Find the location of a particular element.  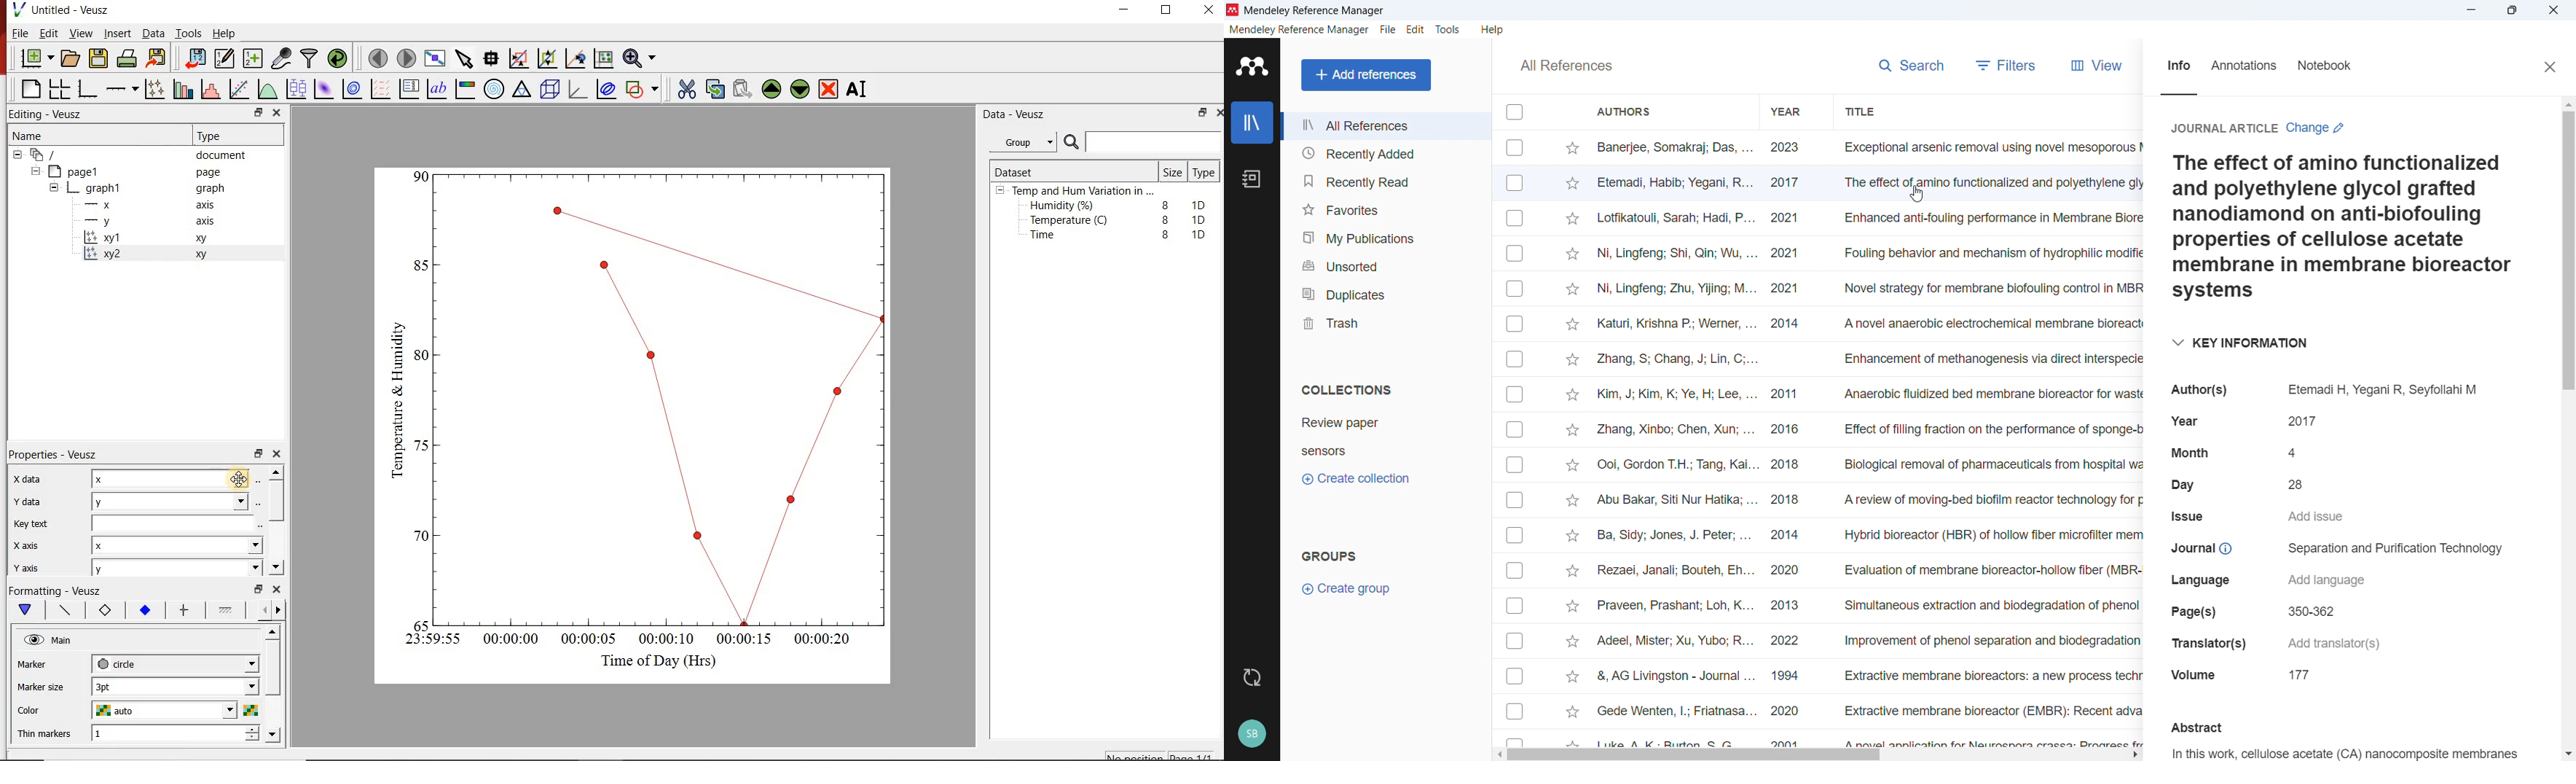

Annotations  is located at coordinates (2246, 66).